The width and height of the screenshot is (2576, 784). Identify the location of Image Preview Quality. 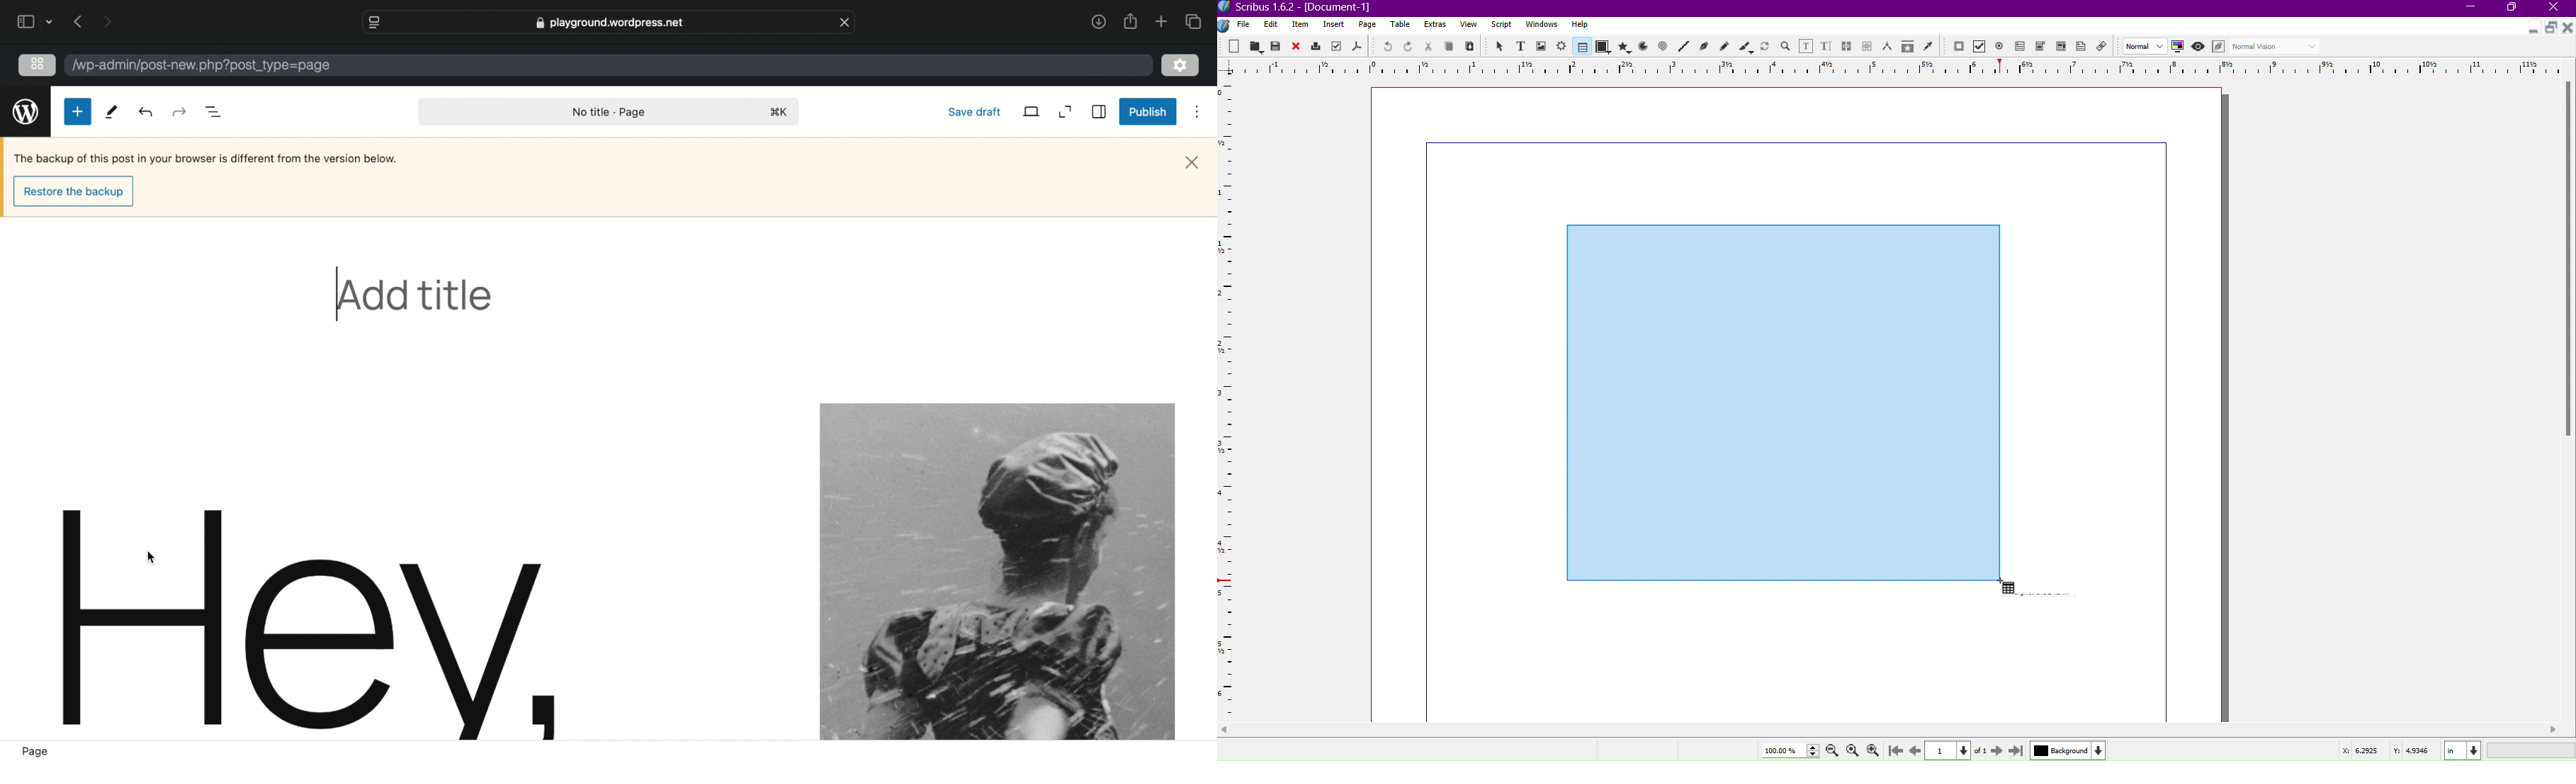
(2145, 45).